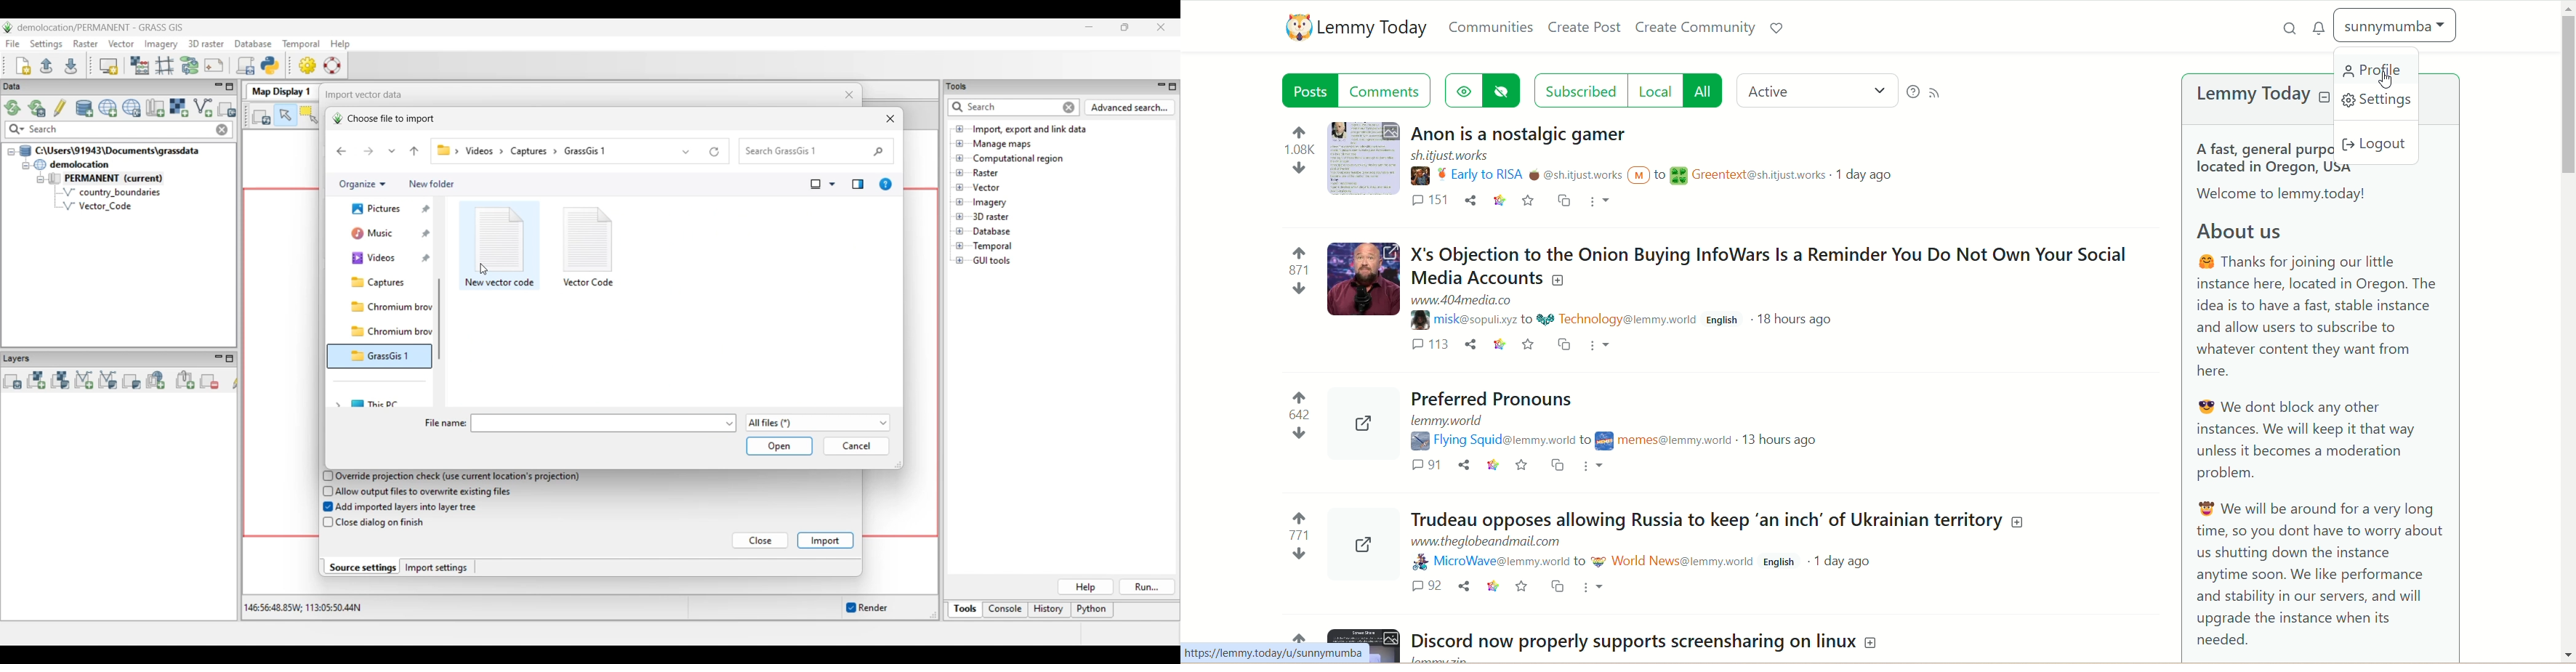 This screenshot has width=2576, height=672. I want to click on Votes, so click(1295, 151).